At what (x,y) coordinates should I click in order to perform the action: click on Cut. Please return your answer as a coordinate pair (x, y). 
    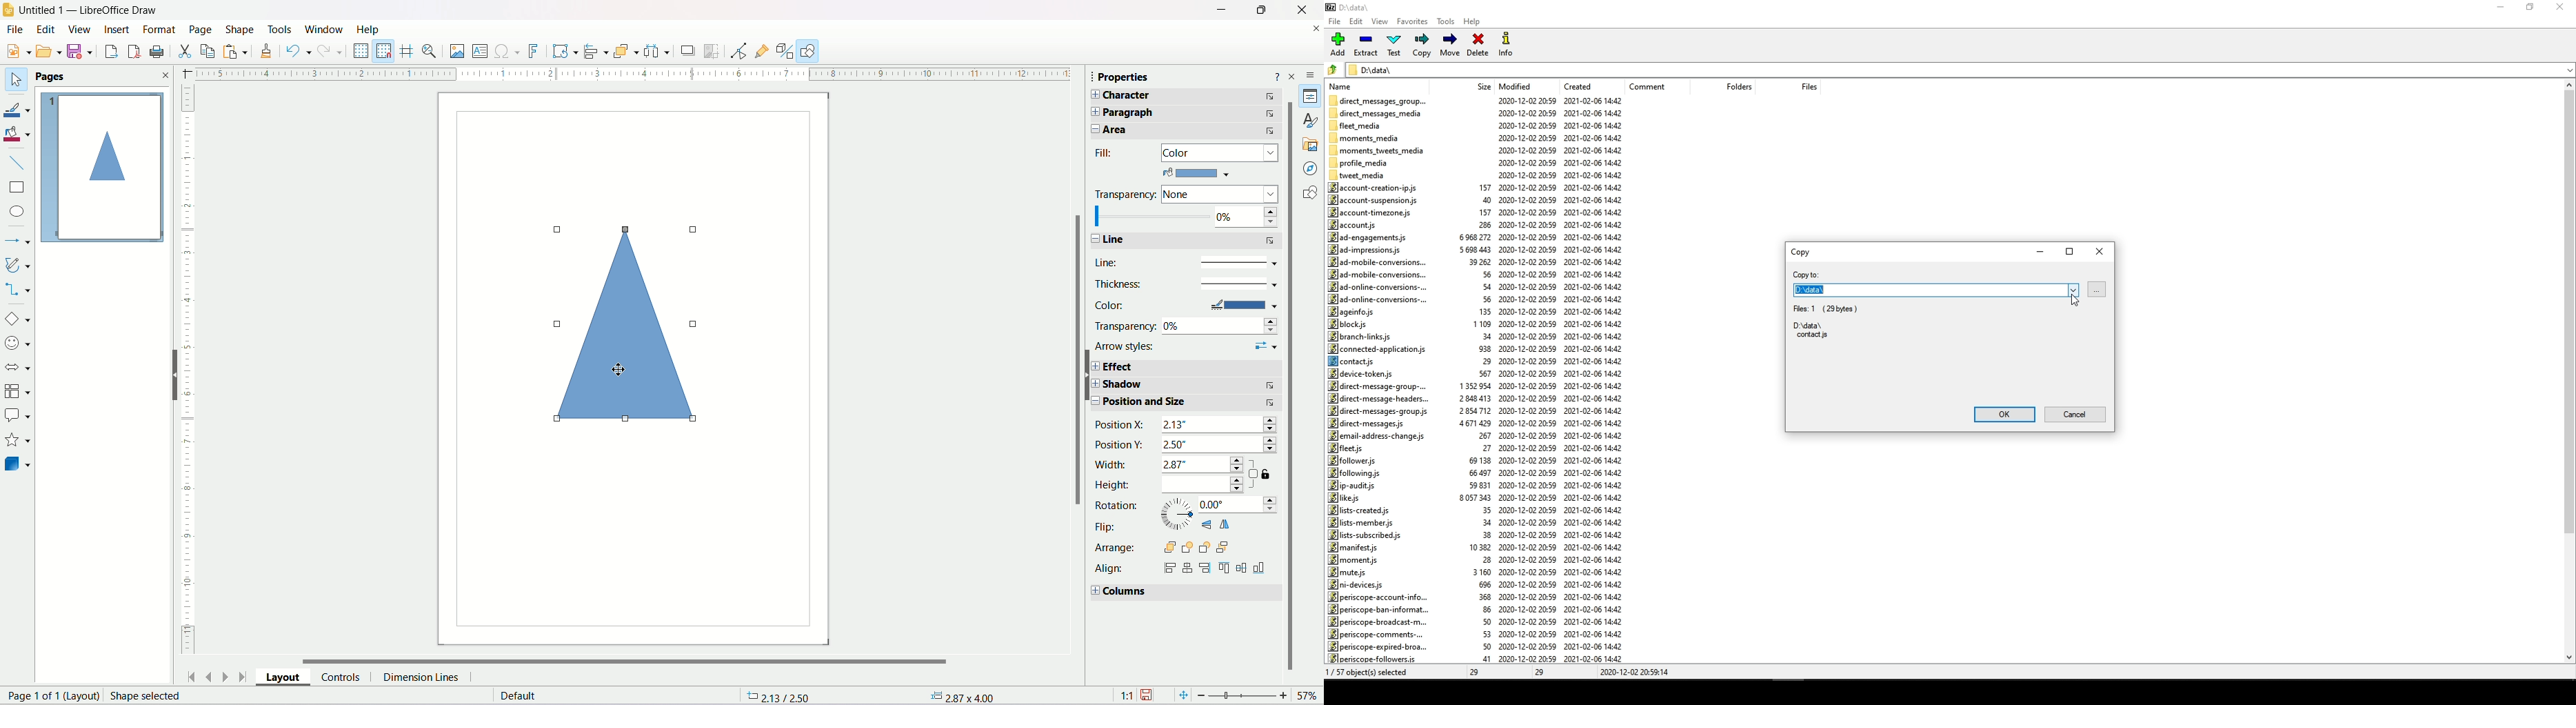
    Looking at the image, I should click on (185, 51).